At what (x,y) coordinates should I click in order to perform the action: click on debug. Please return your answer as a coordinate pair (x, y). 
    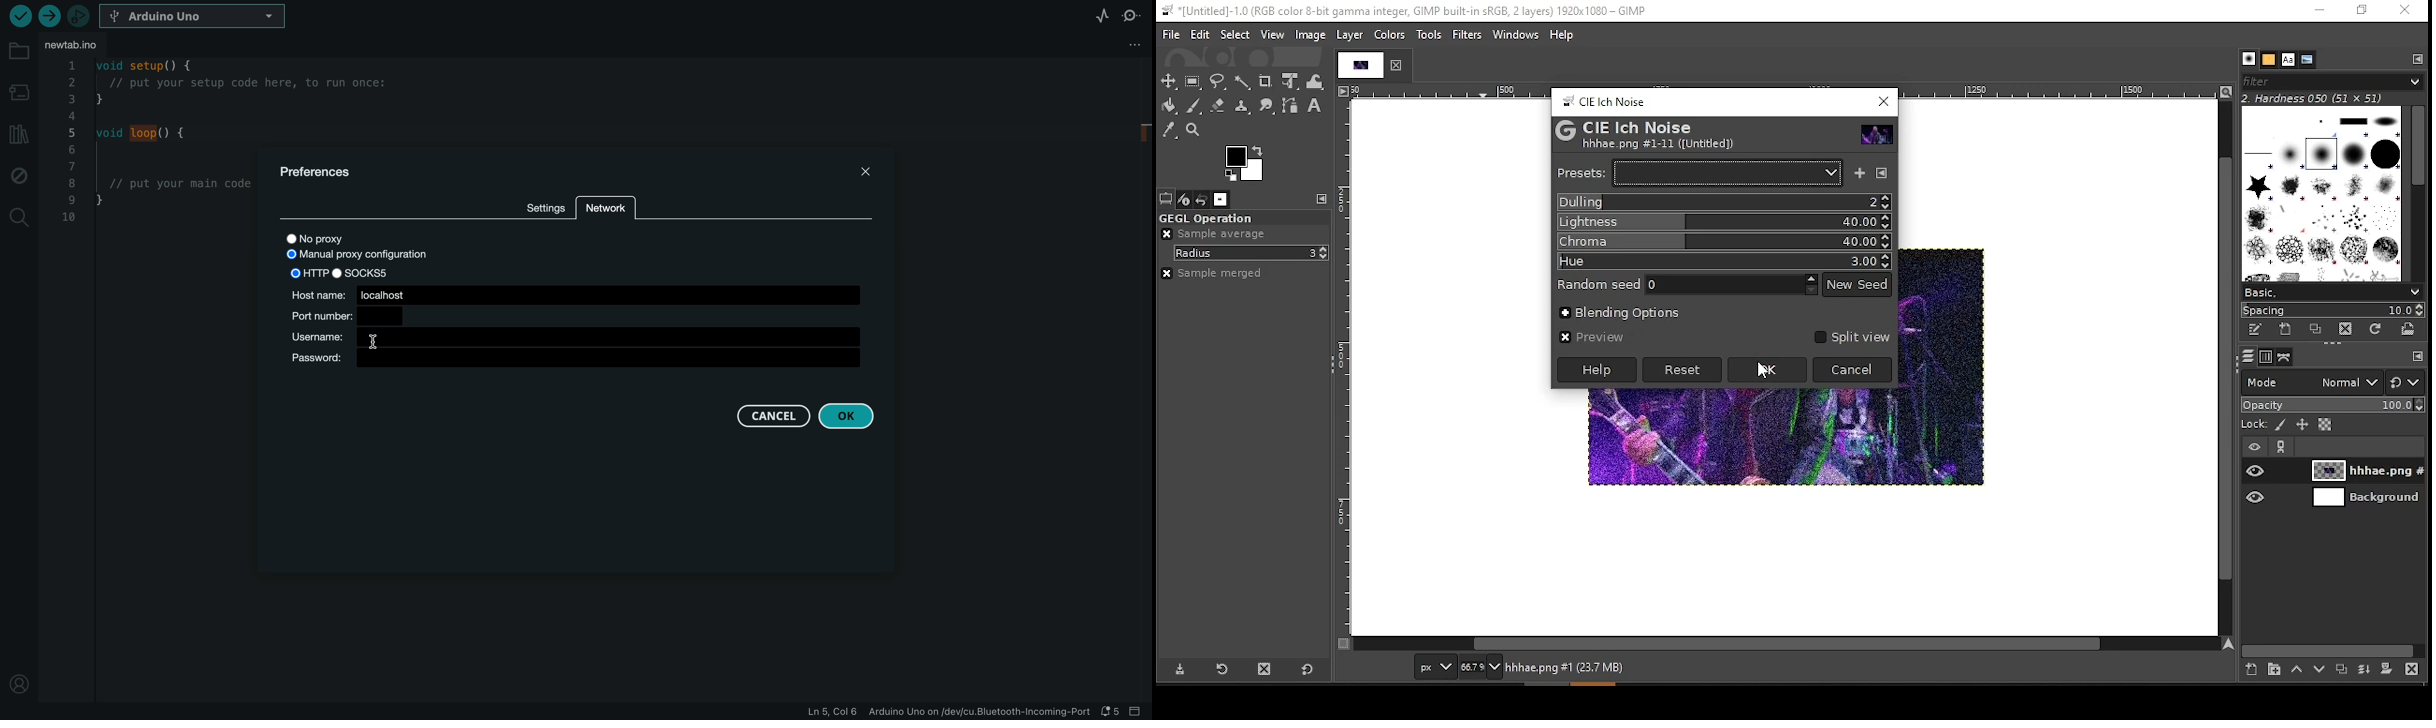
    Looking at the image, I should click on (17, 174).